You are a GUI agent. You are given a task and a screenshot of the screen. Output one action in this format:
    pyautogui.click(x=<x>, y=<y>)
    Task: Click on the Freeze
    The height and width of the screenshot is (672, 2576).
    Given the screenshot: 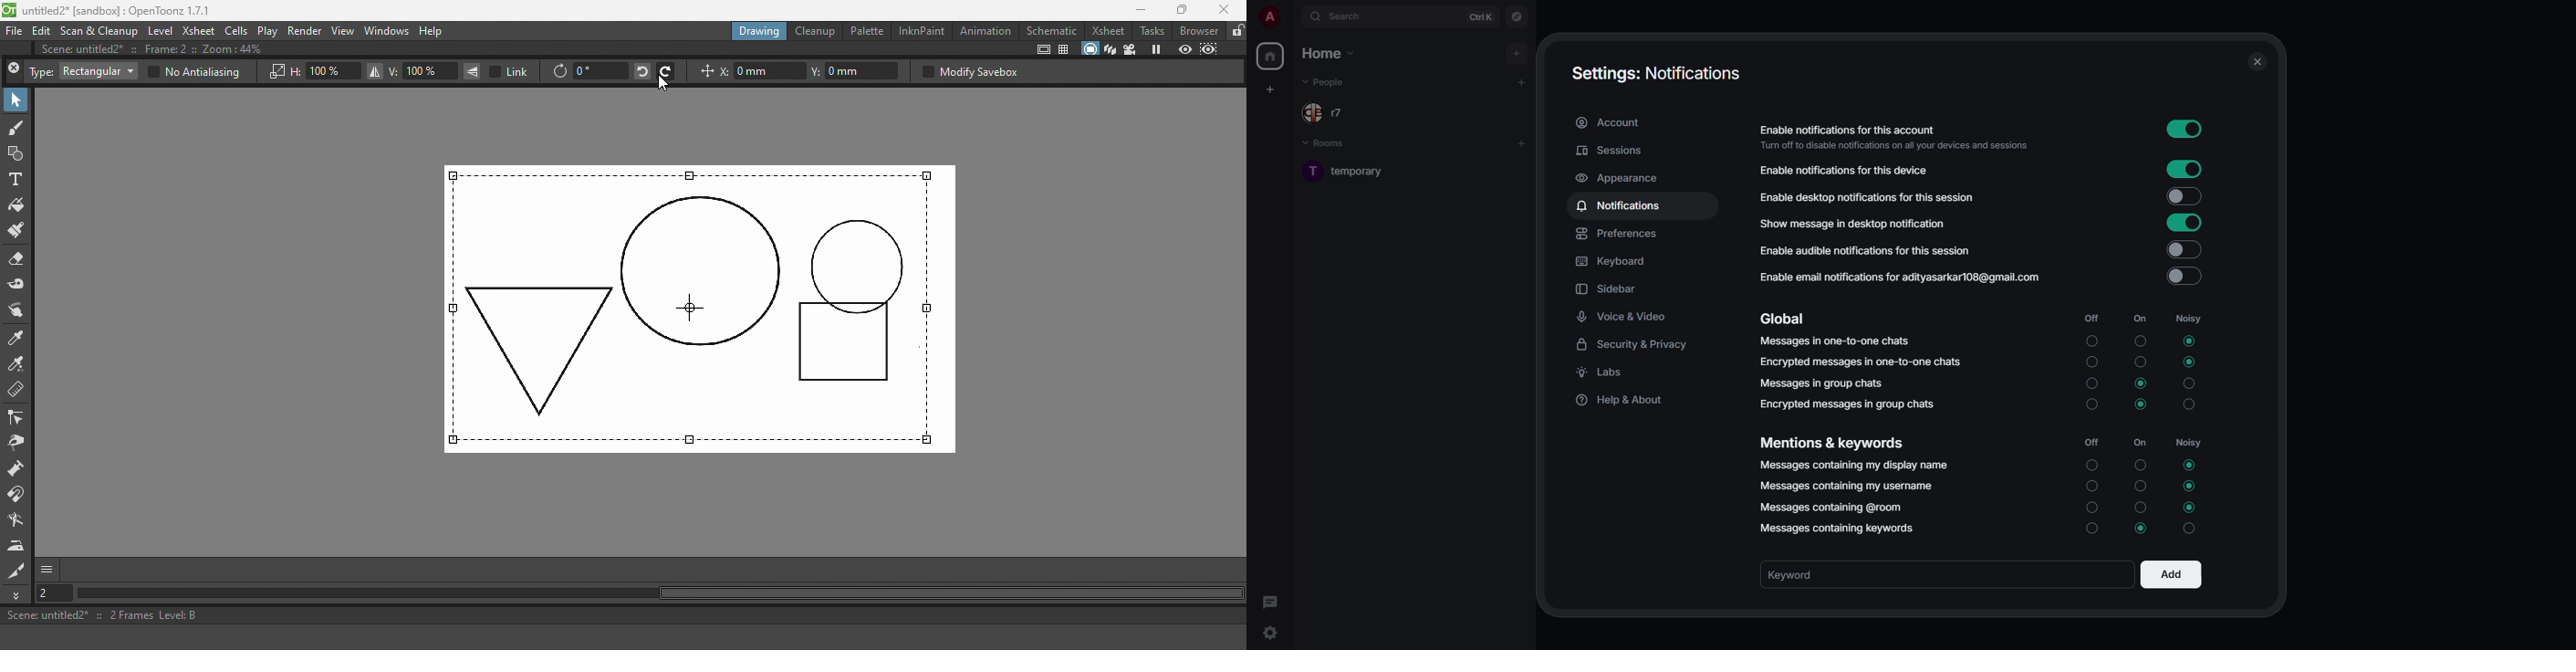 What is the action you would take?
    pyautogui.click(x=1157, y=48)
    